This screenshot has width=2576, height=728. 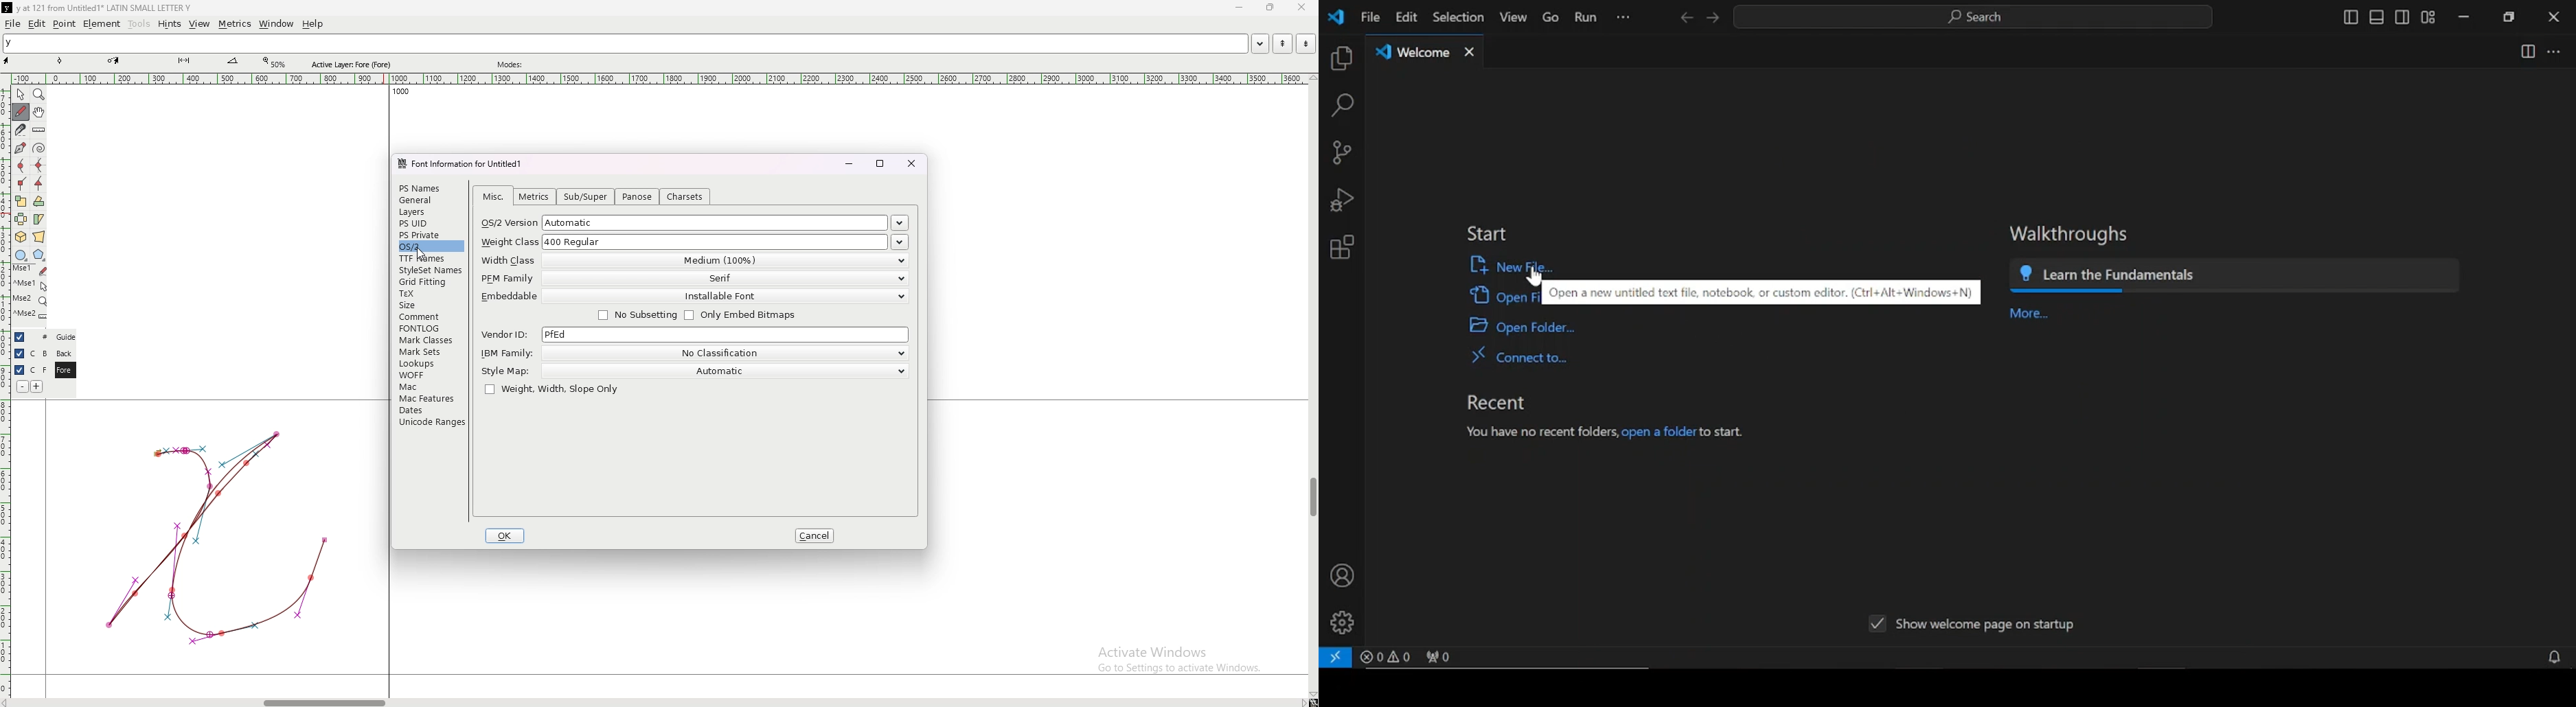 I want to click on more options, so click(x=1624, y=18).